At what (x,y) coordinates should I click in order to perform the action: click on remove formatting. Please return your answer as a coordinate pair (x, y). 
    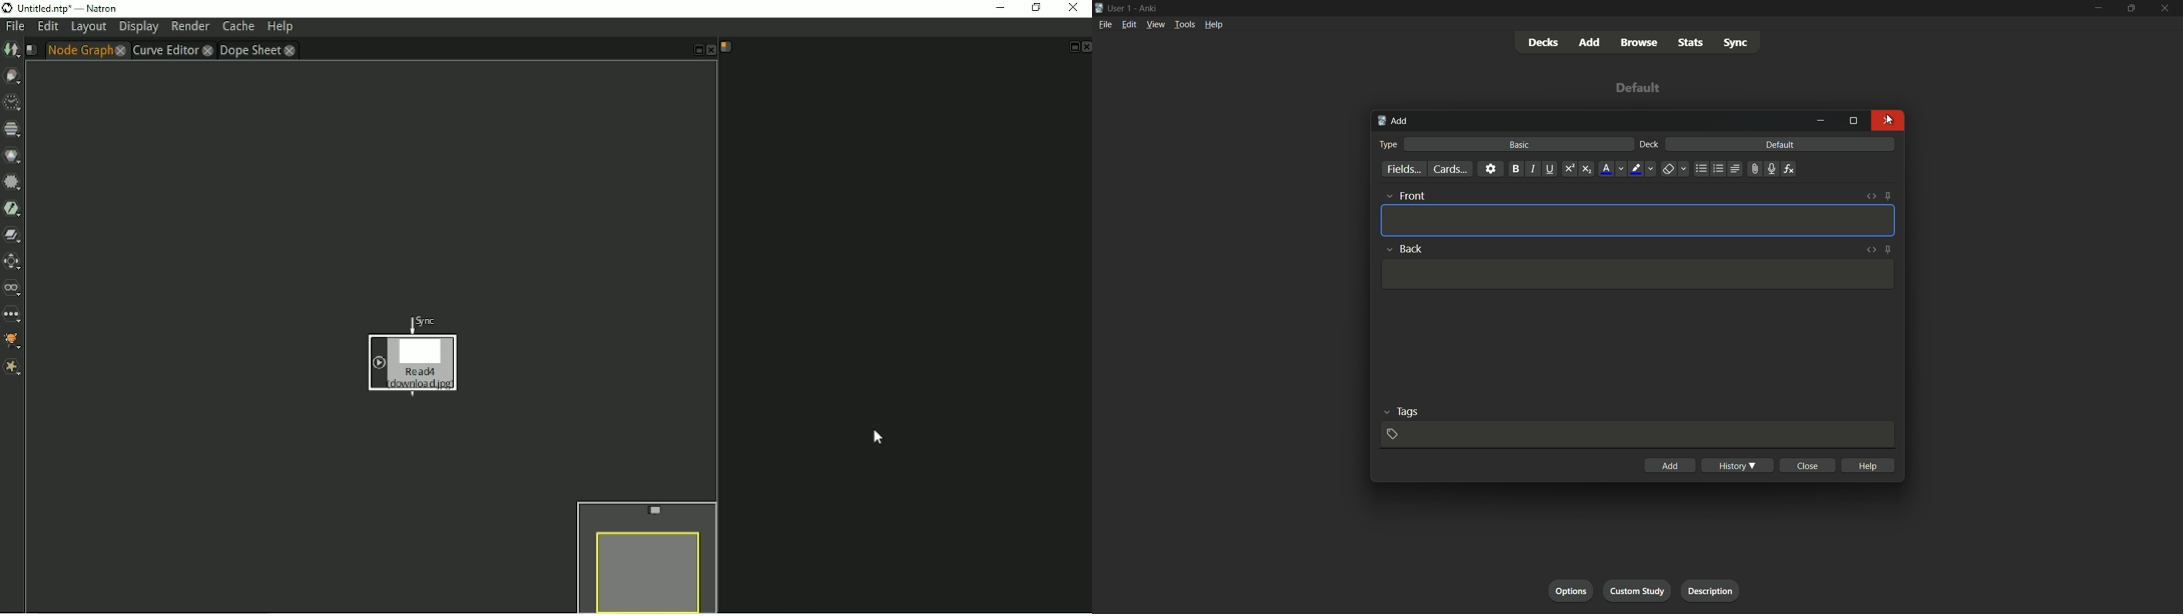
    Looking at the image, I should click on (1675, 169).